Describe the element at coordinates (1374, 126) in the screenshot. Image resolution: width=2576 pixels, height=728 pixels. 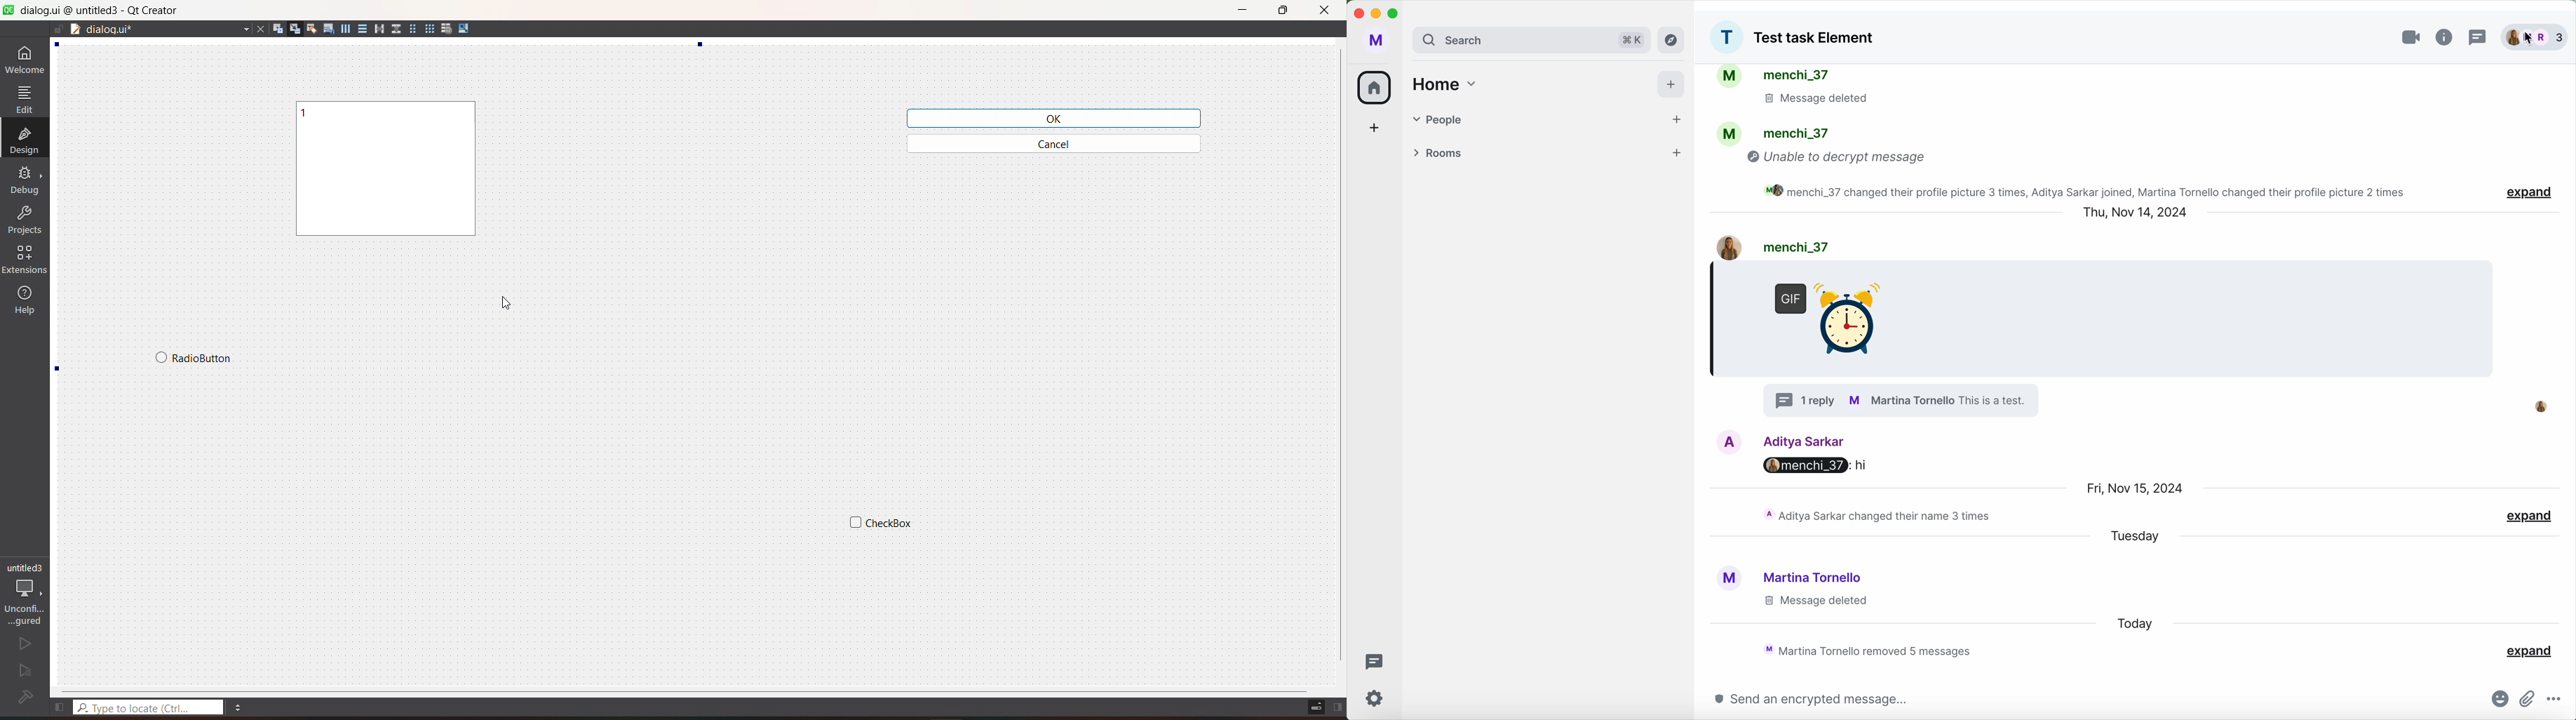
I see `add` at that location.